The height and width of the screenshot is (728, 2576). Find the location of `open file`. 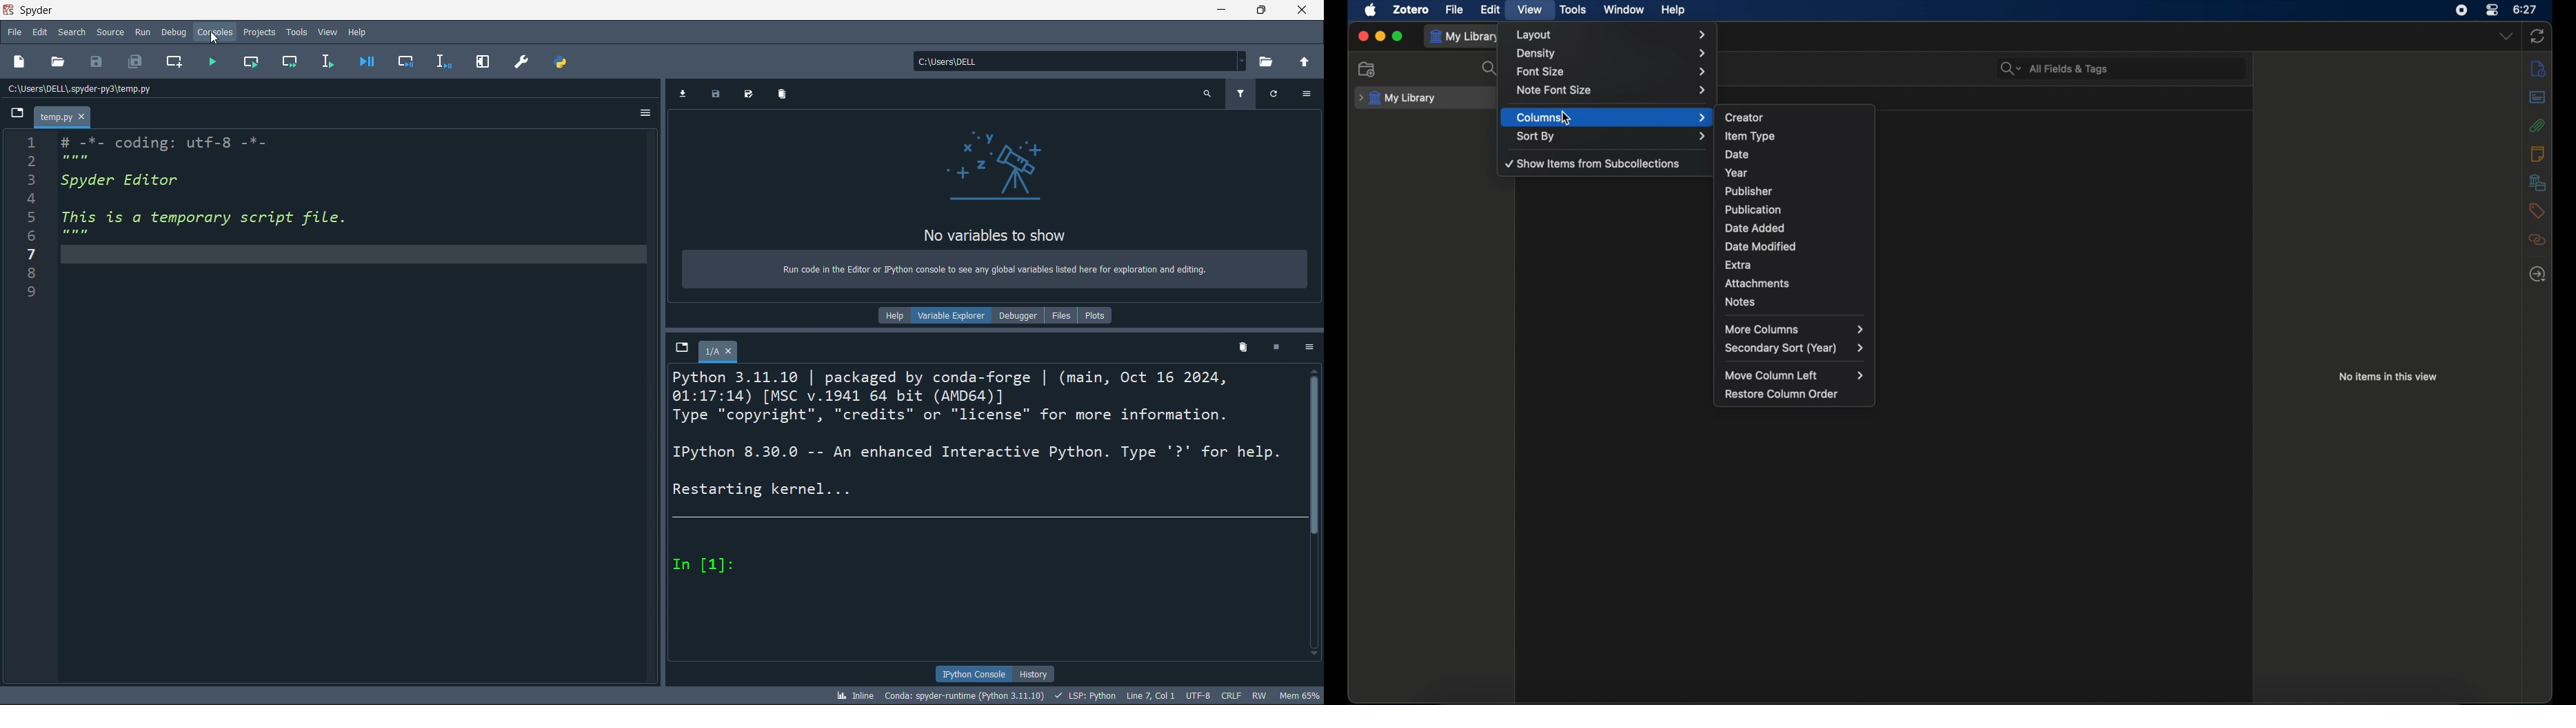

open file is located at coordinates (61, 63).